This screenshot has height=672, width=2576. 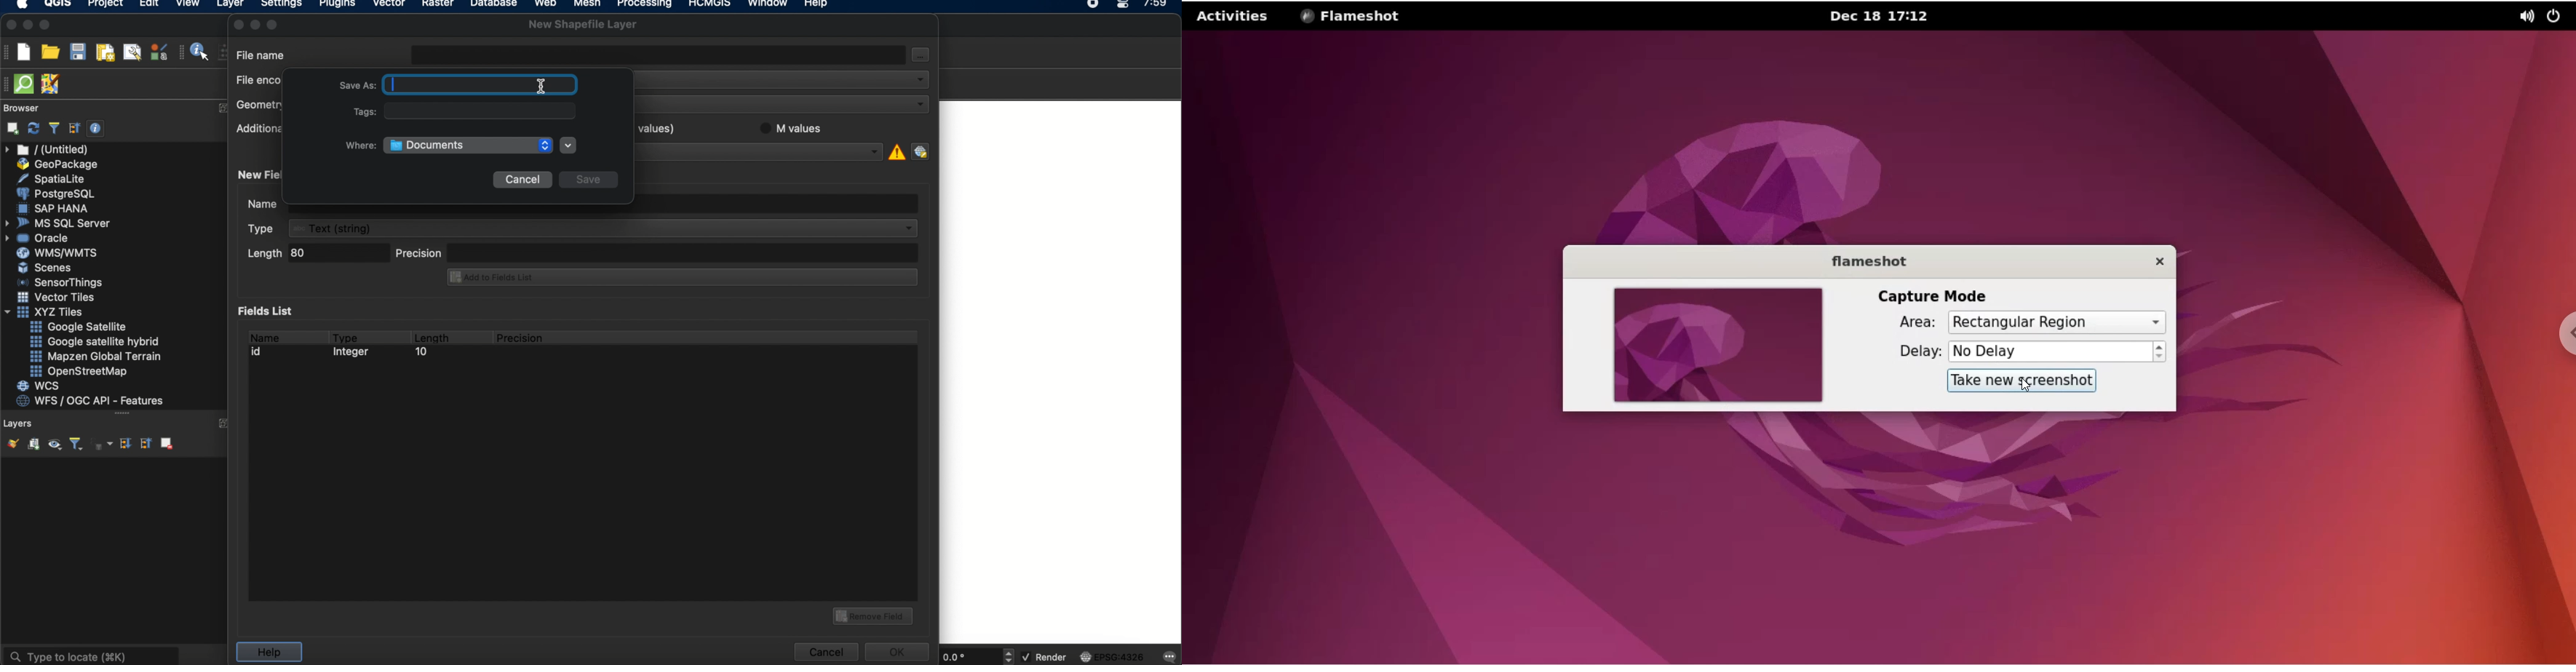 I want to click on date and time, so click(x=1891, y=18).